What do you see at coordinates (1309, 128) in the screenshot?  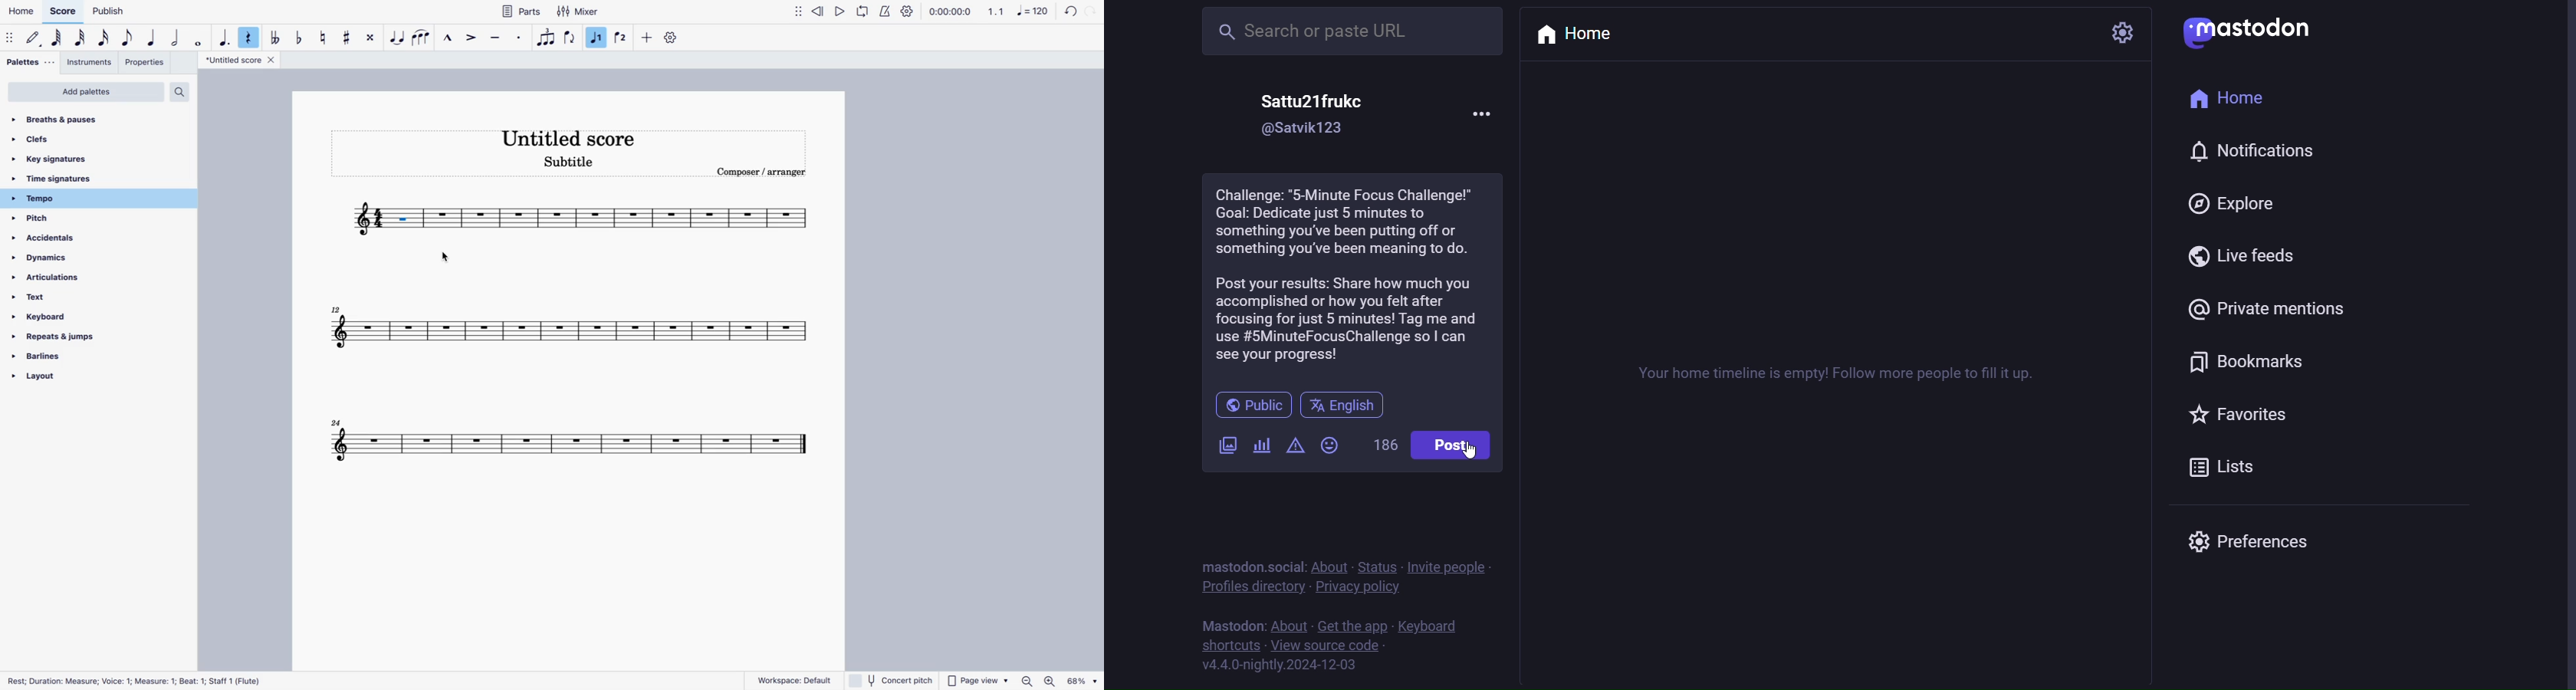 I see `id` at bounding box center [1309, 128].